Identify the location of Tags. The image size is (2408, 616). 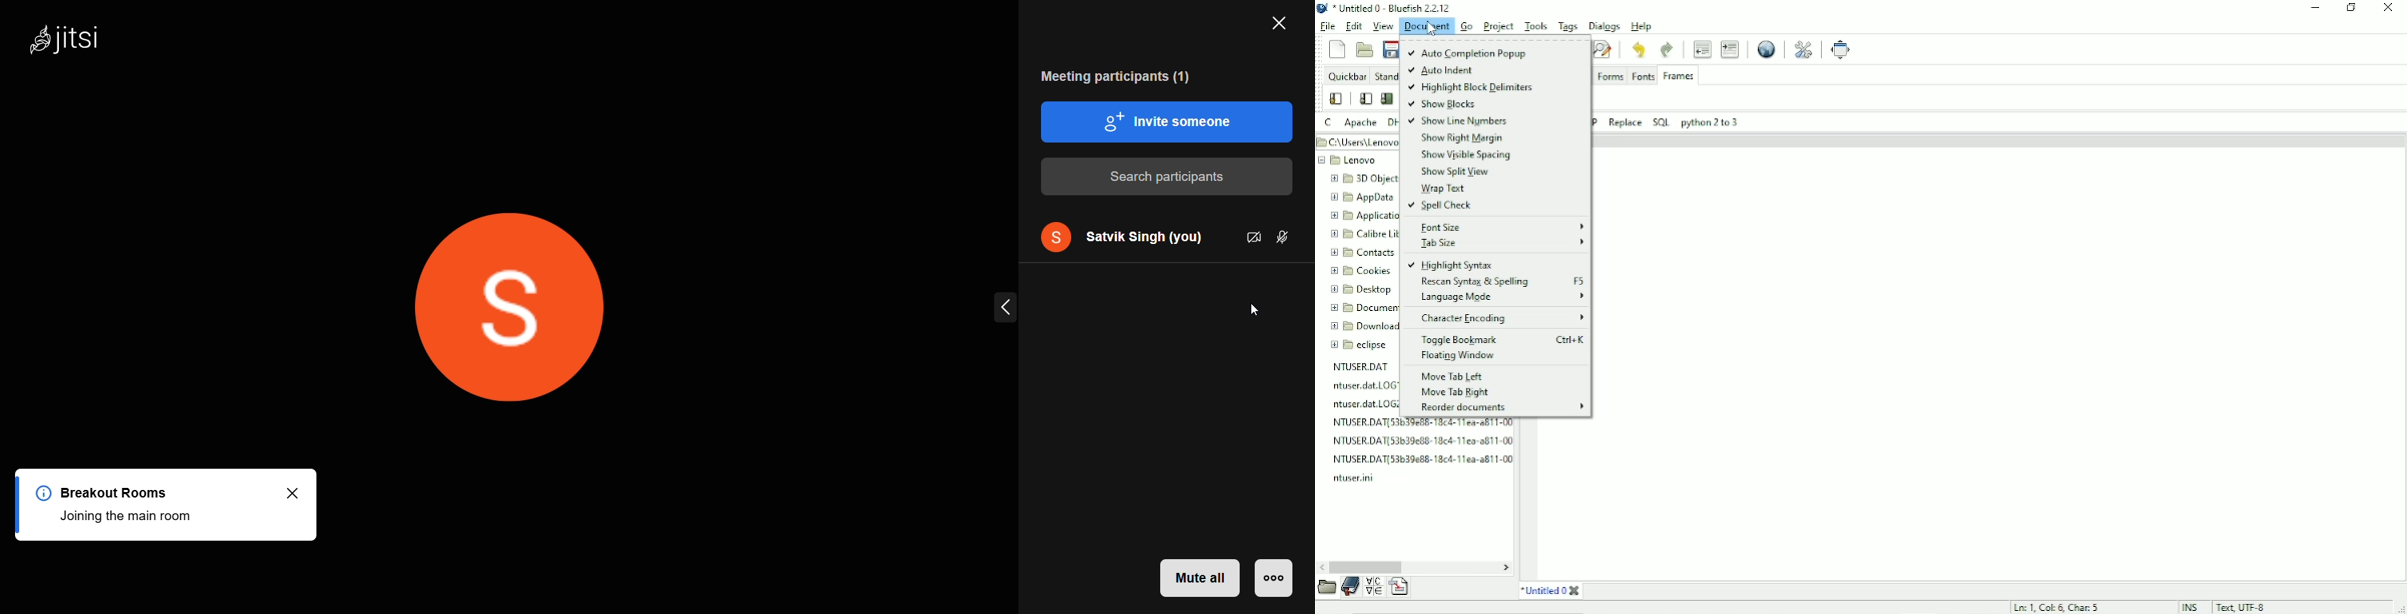
(1563, 25).